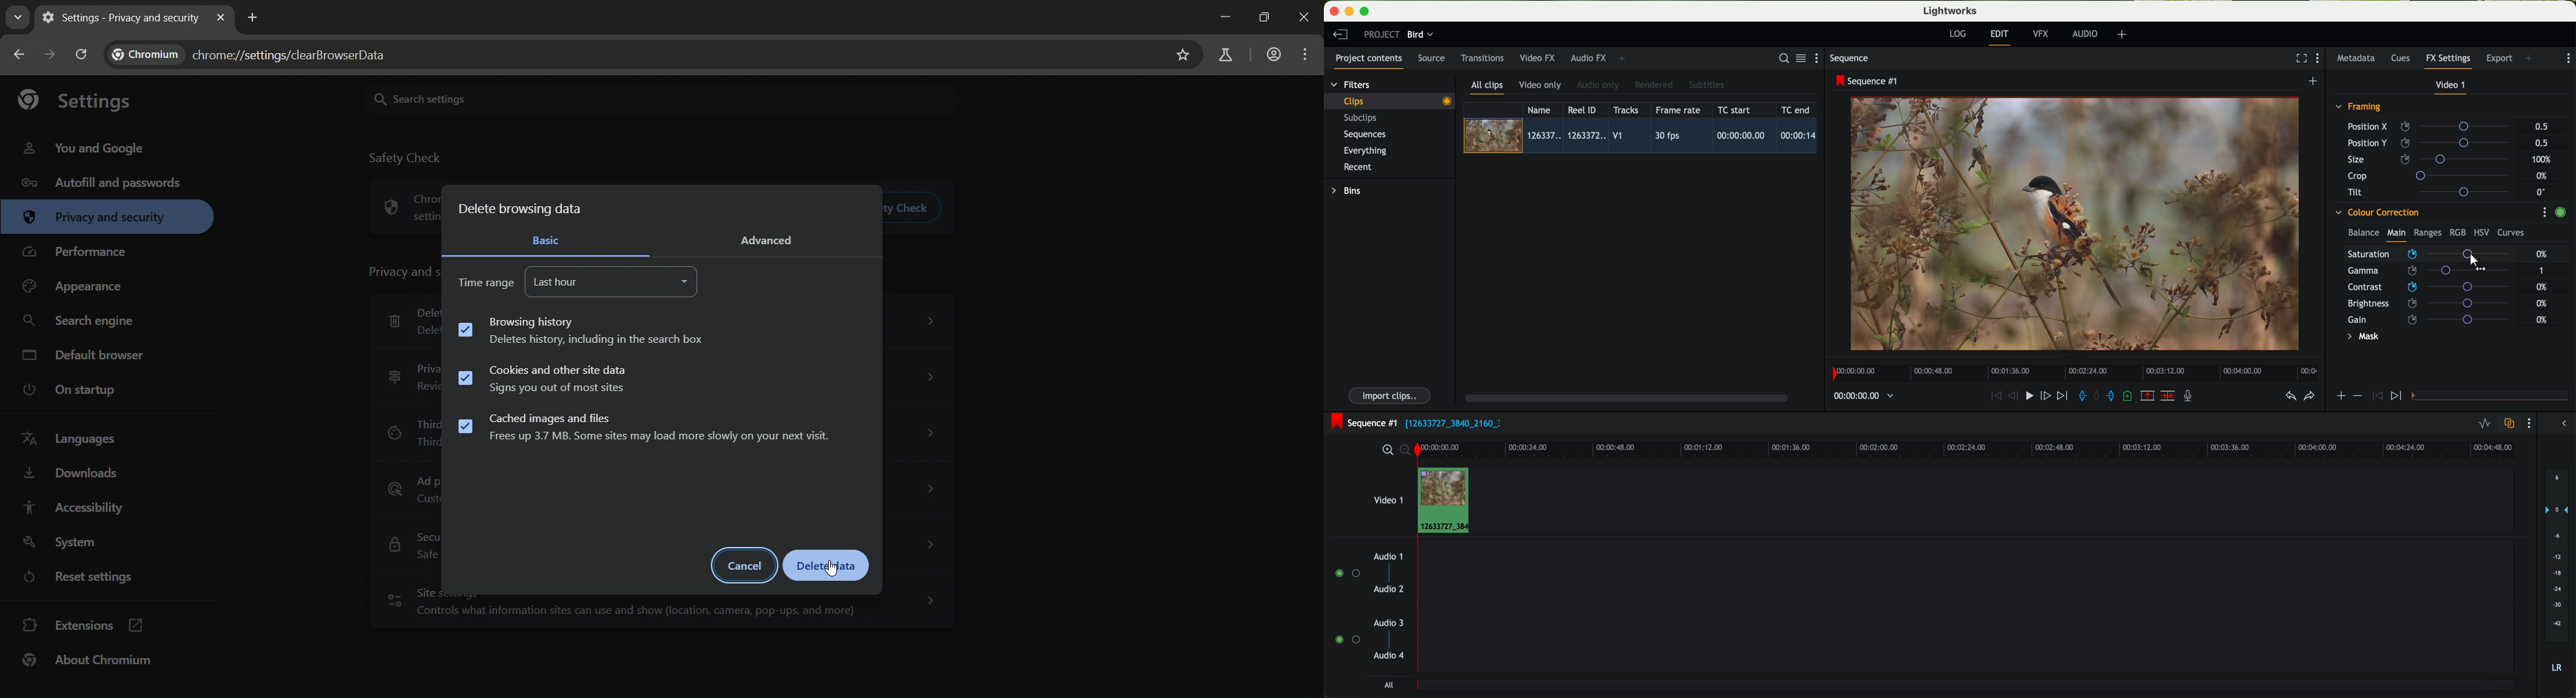  I want to click on close, so click(1305, 17).